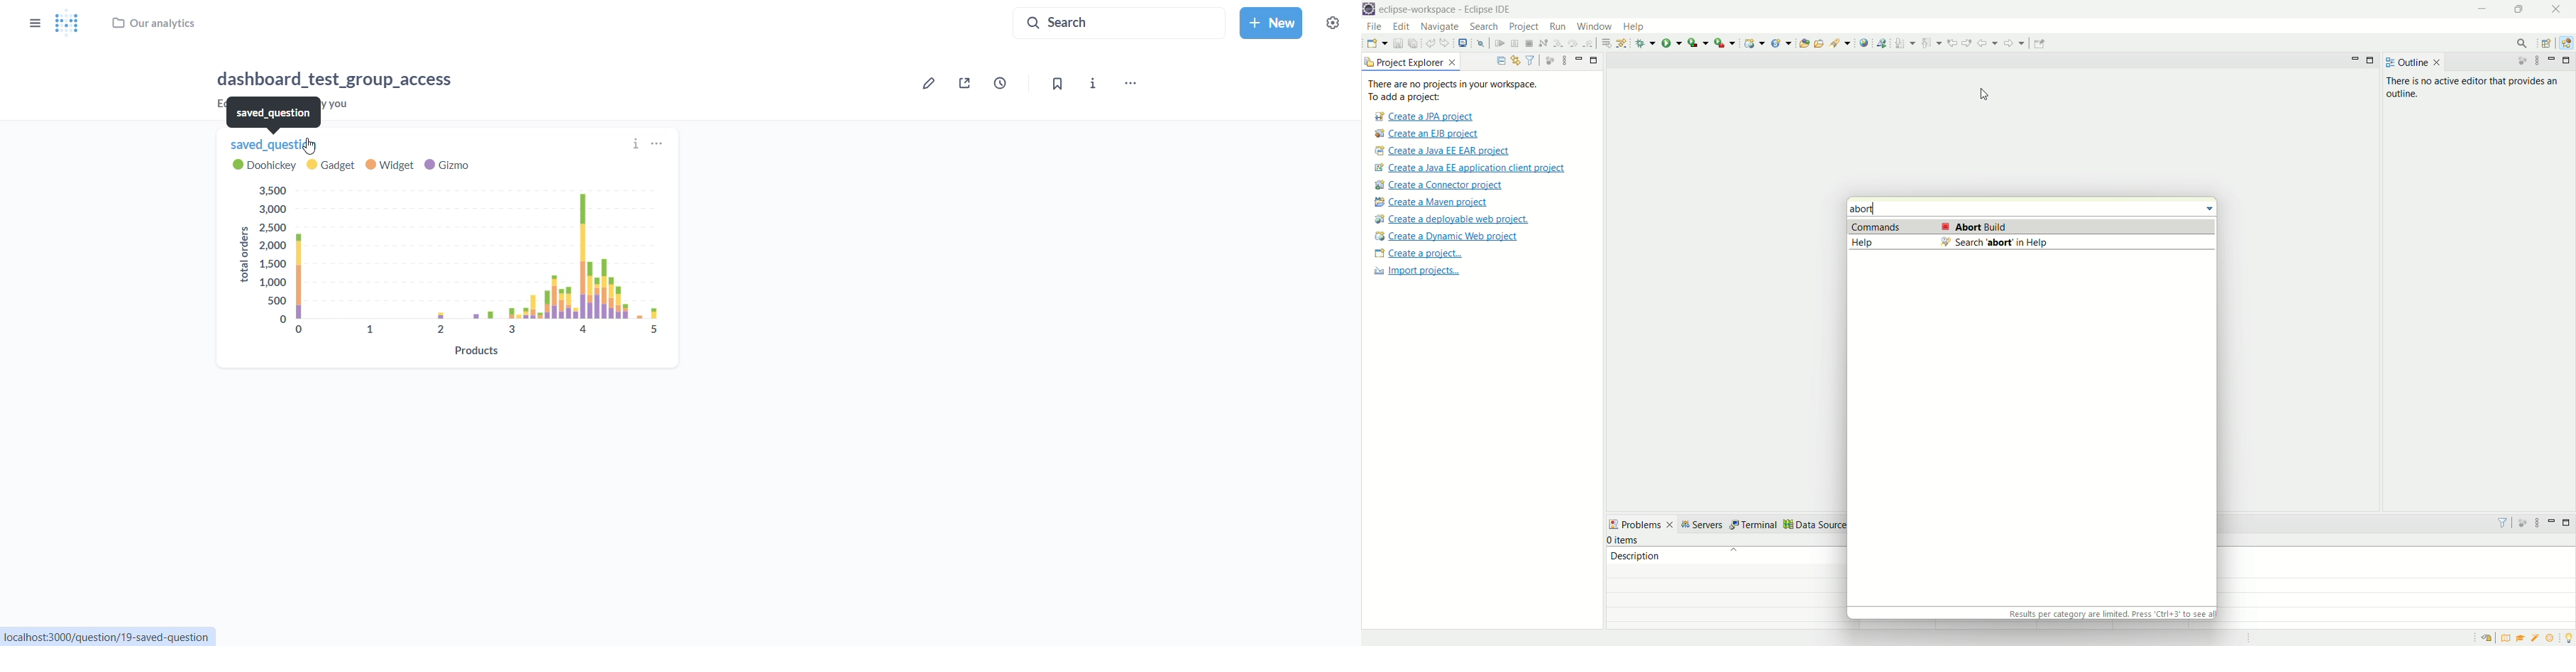 This screenshot has height=672, width=2576. Describe the element at coordinates (1369, 9) in the screenshot. I see `logo` at that location.